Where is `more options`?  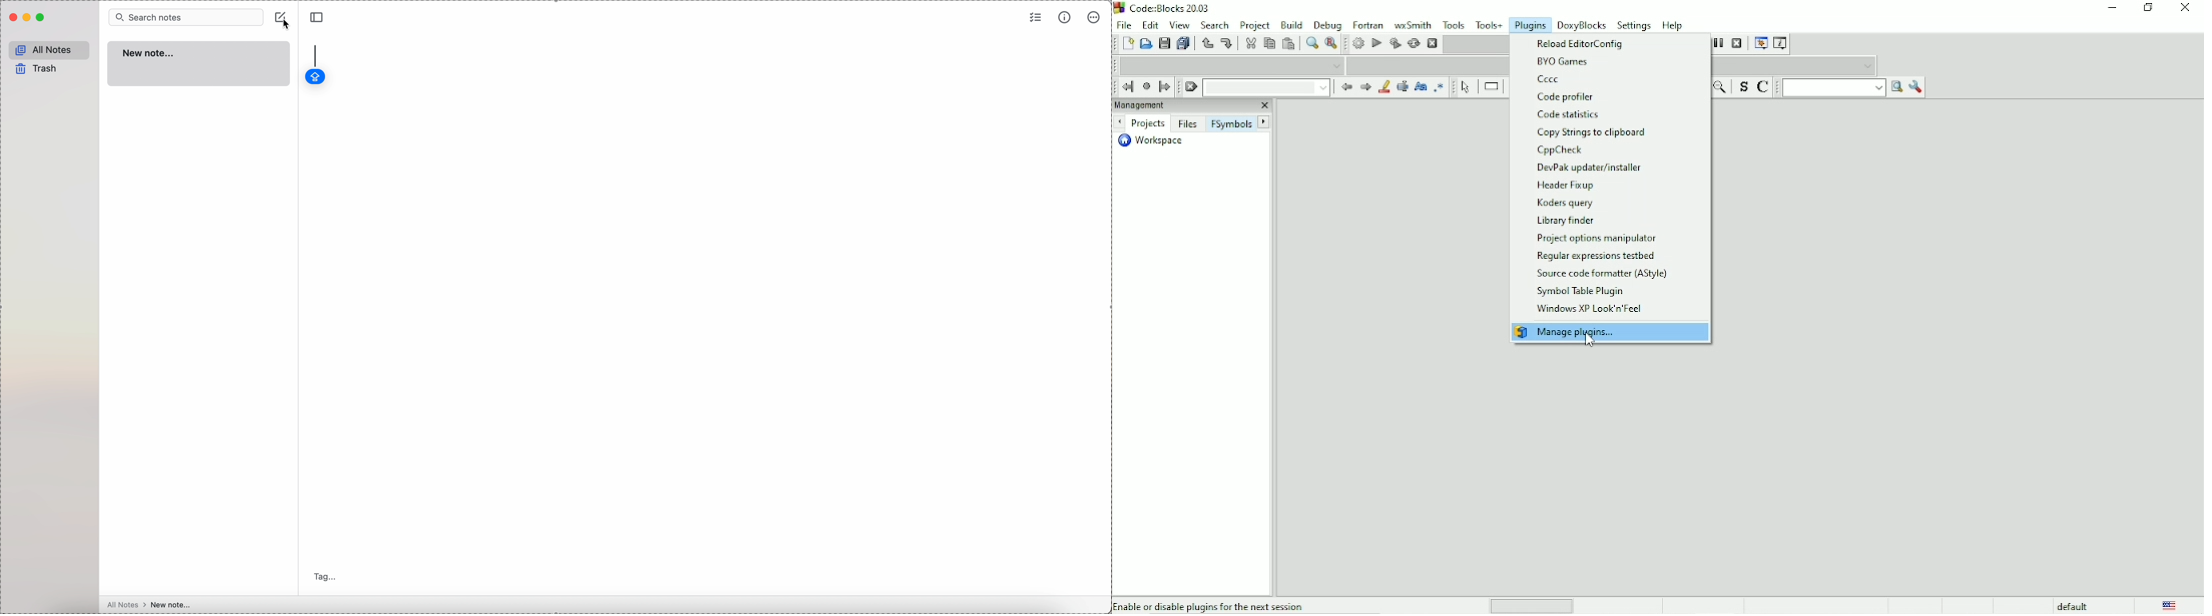
more options is located at coordinates (1096, 18).